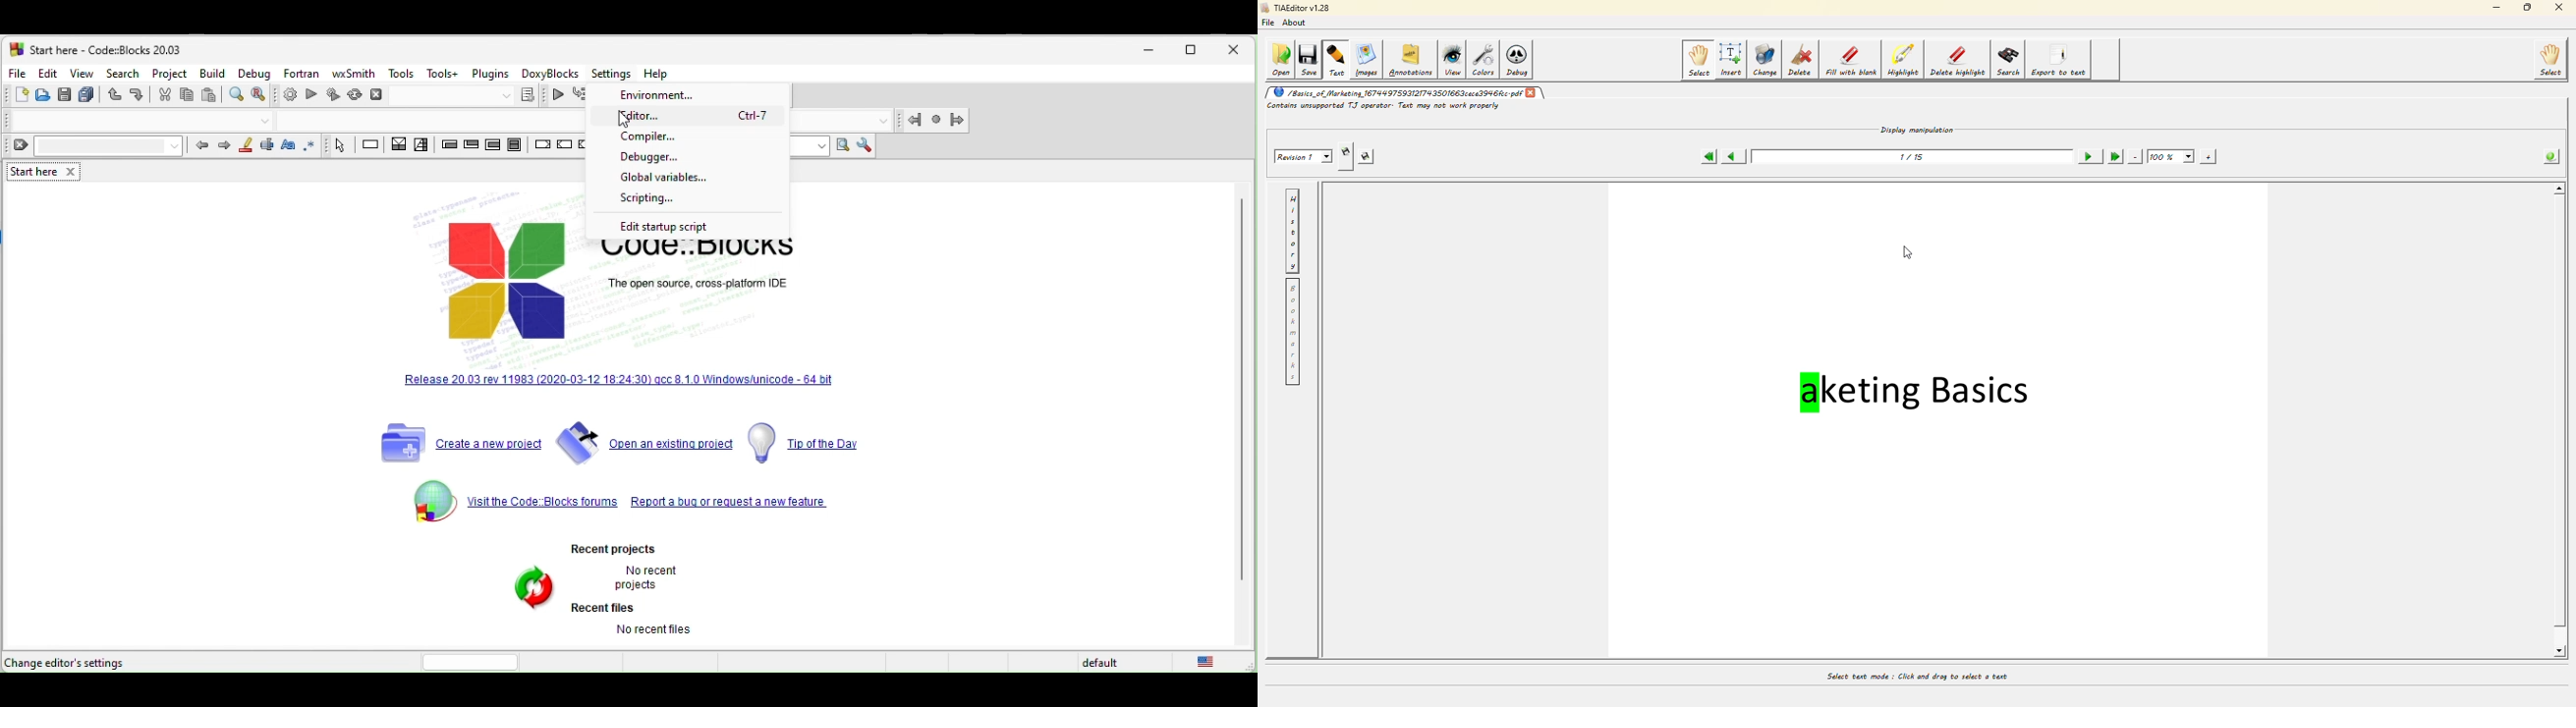 The image size is (2576, 728). Describe the element at coordinates (444, 73) in the screenshot. I see `tools+` at that location.